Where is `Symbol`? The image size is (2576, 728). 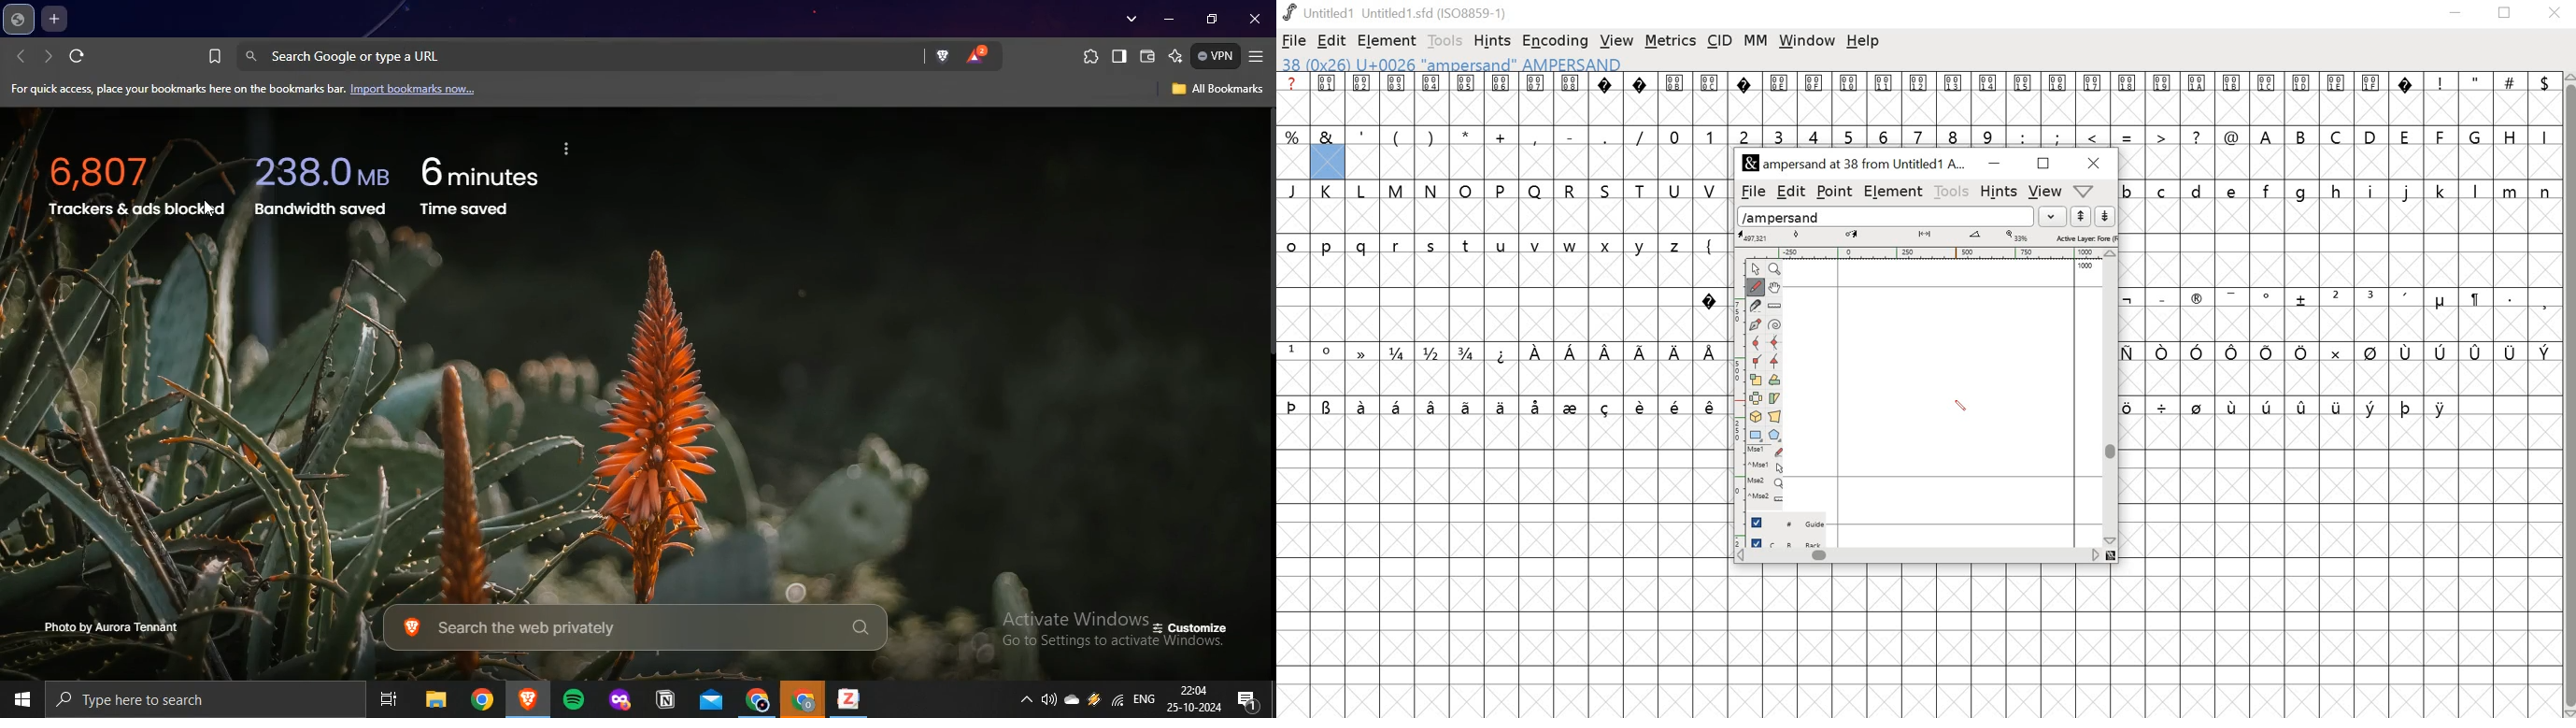
Symbol is located at coordinates (2269, 297).